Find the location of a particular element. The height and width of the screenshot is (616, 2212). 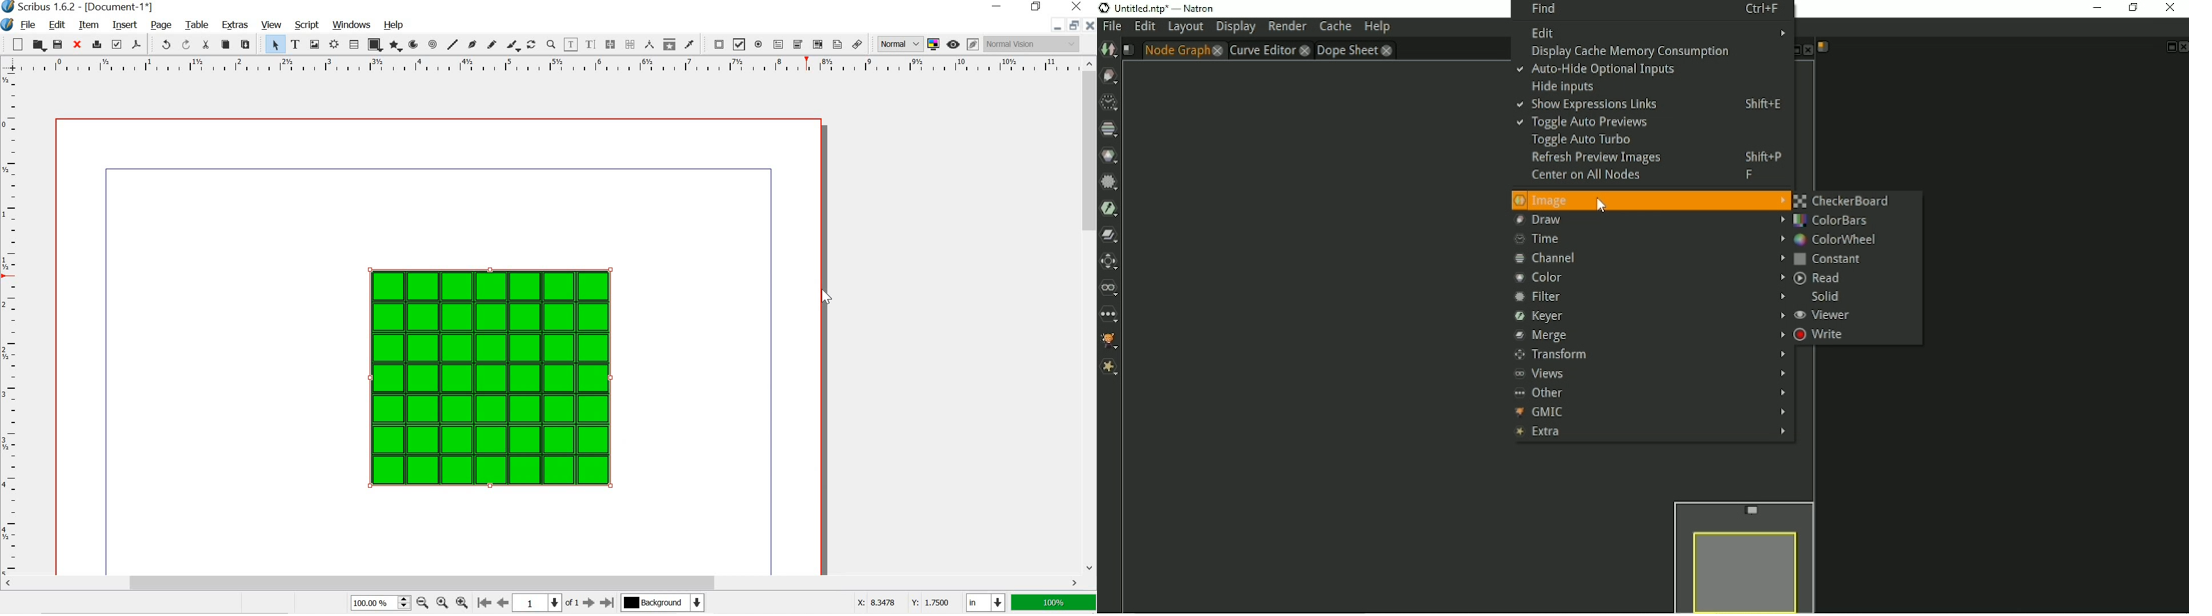

save as pdf is located at coordinates (137, 44).